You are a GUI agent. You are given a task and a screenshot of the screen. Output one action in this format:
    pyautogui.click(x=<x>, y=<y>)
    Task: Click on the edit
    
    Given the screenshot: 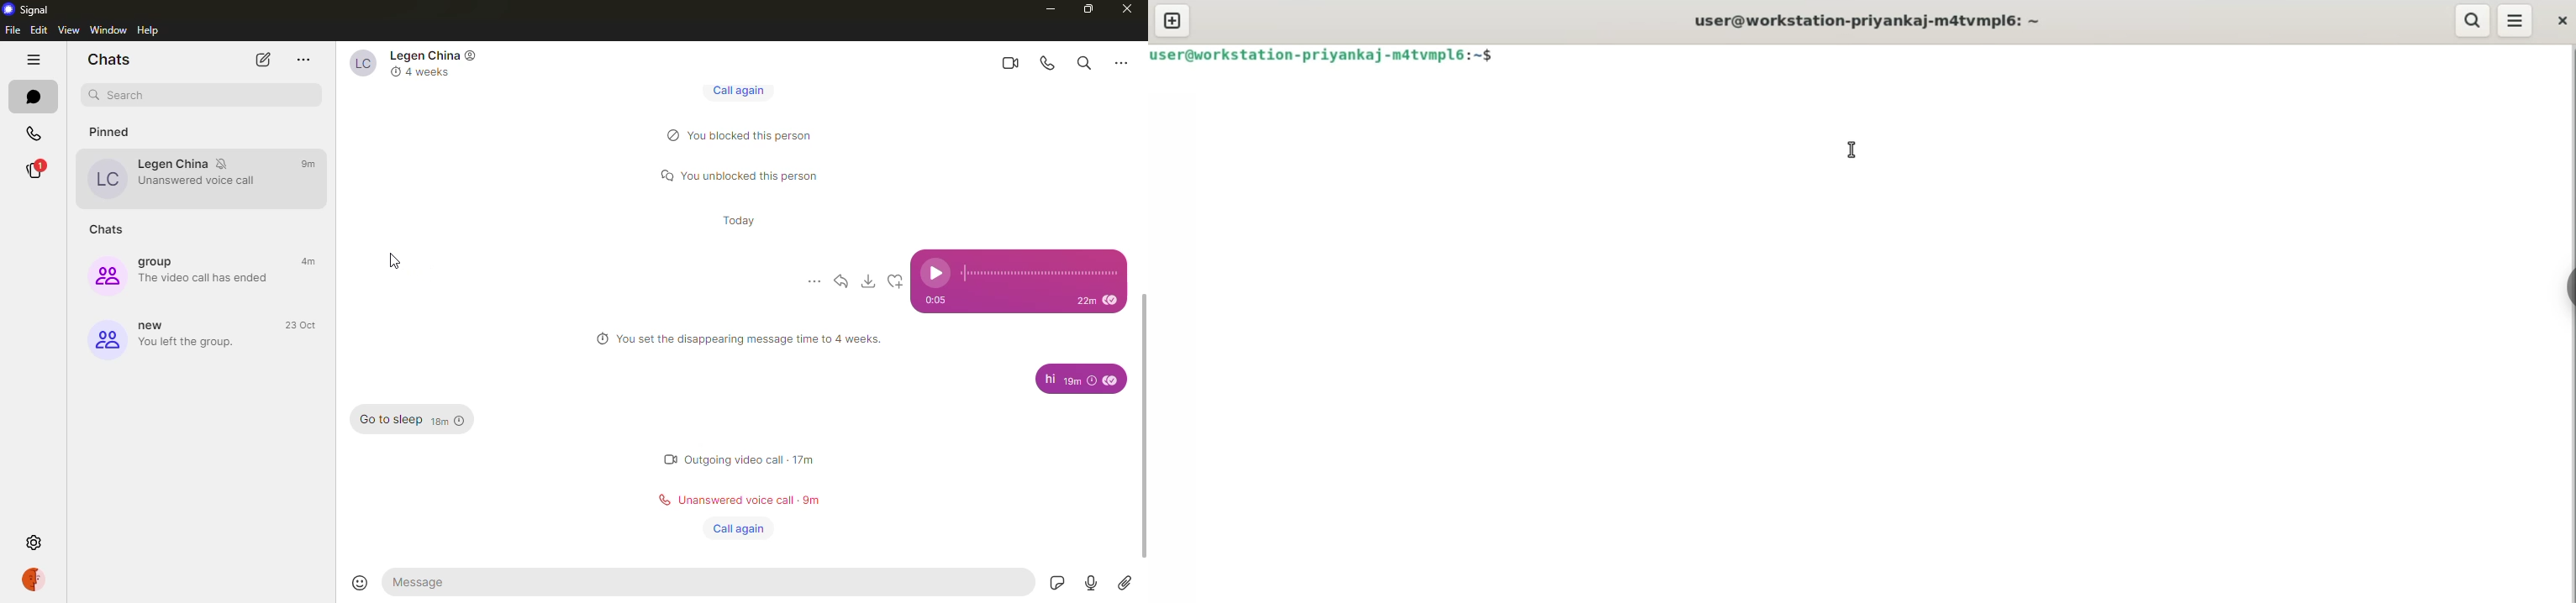 What is the action you would take?
    pyautogui.click(x=39, y=29)
    